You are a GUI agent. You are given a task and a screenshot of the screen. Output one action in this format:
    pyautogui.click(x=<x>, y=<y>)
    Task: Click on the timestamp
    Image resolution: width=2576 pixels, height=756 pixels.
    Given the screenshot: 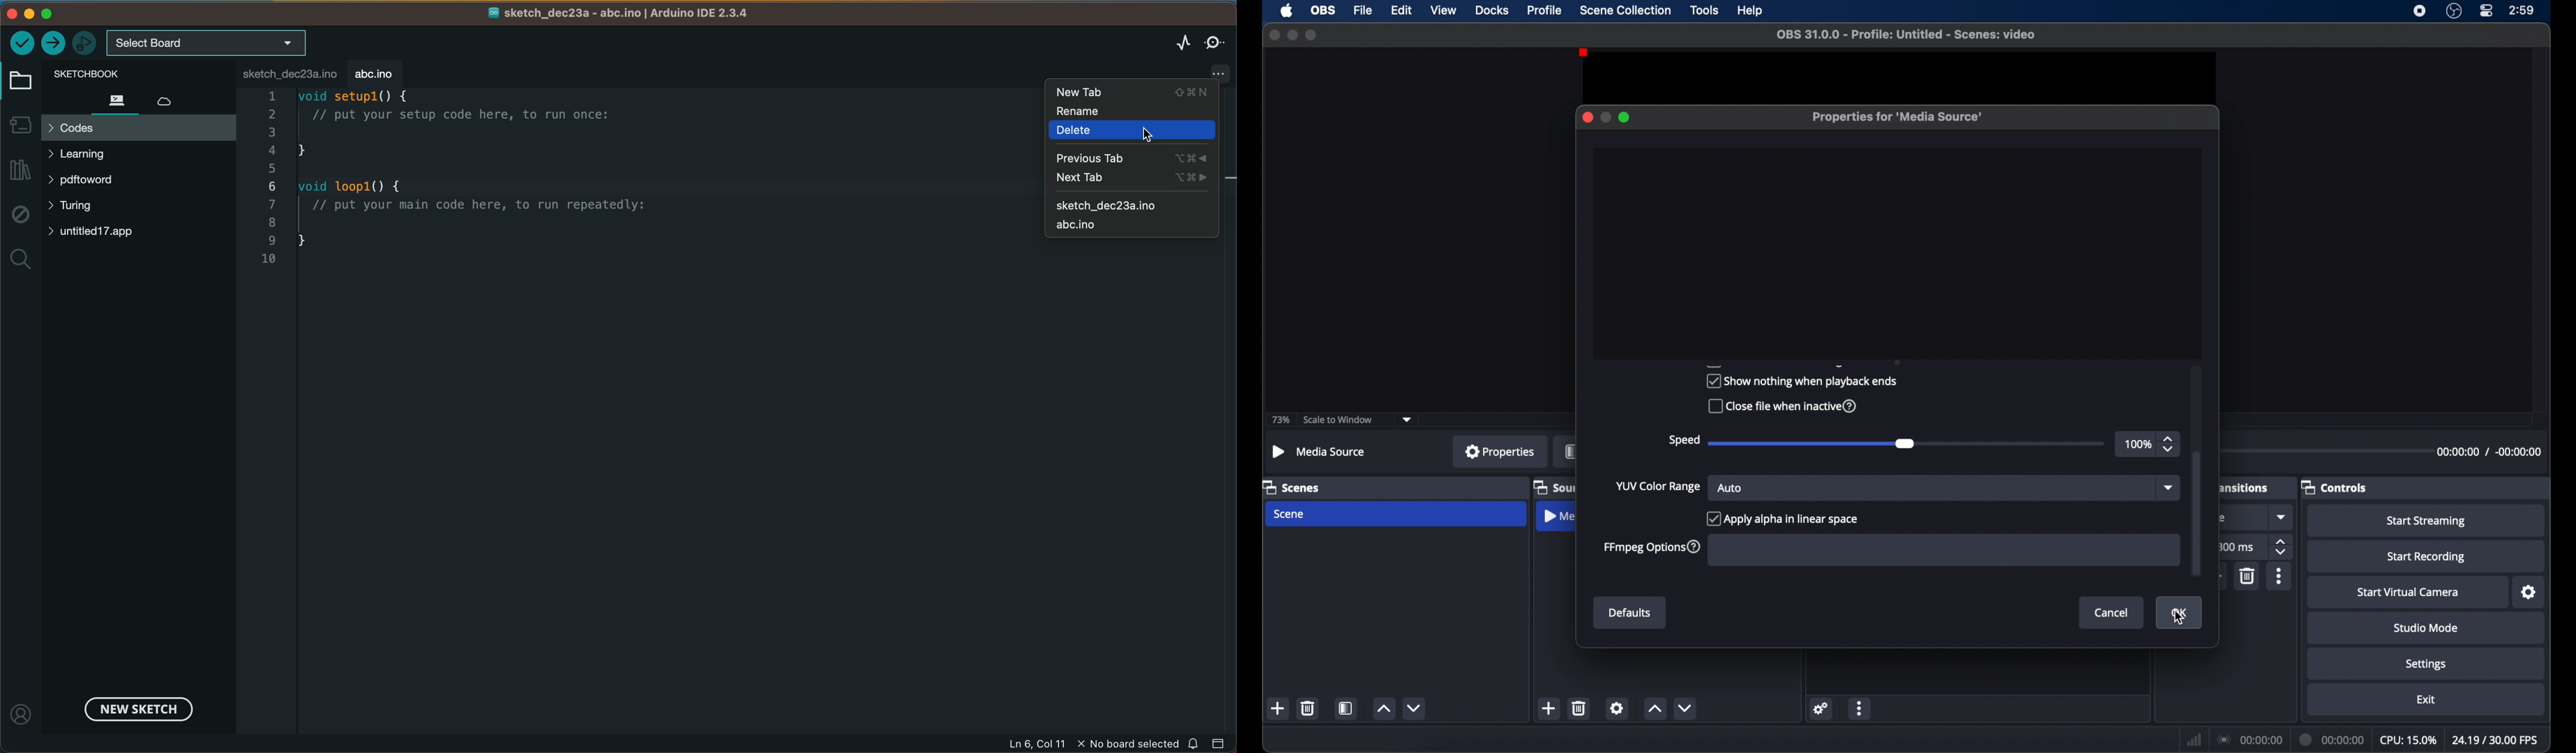 What is the action you would take?
    pyautogui.click(x=2491, y=451)
    